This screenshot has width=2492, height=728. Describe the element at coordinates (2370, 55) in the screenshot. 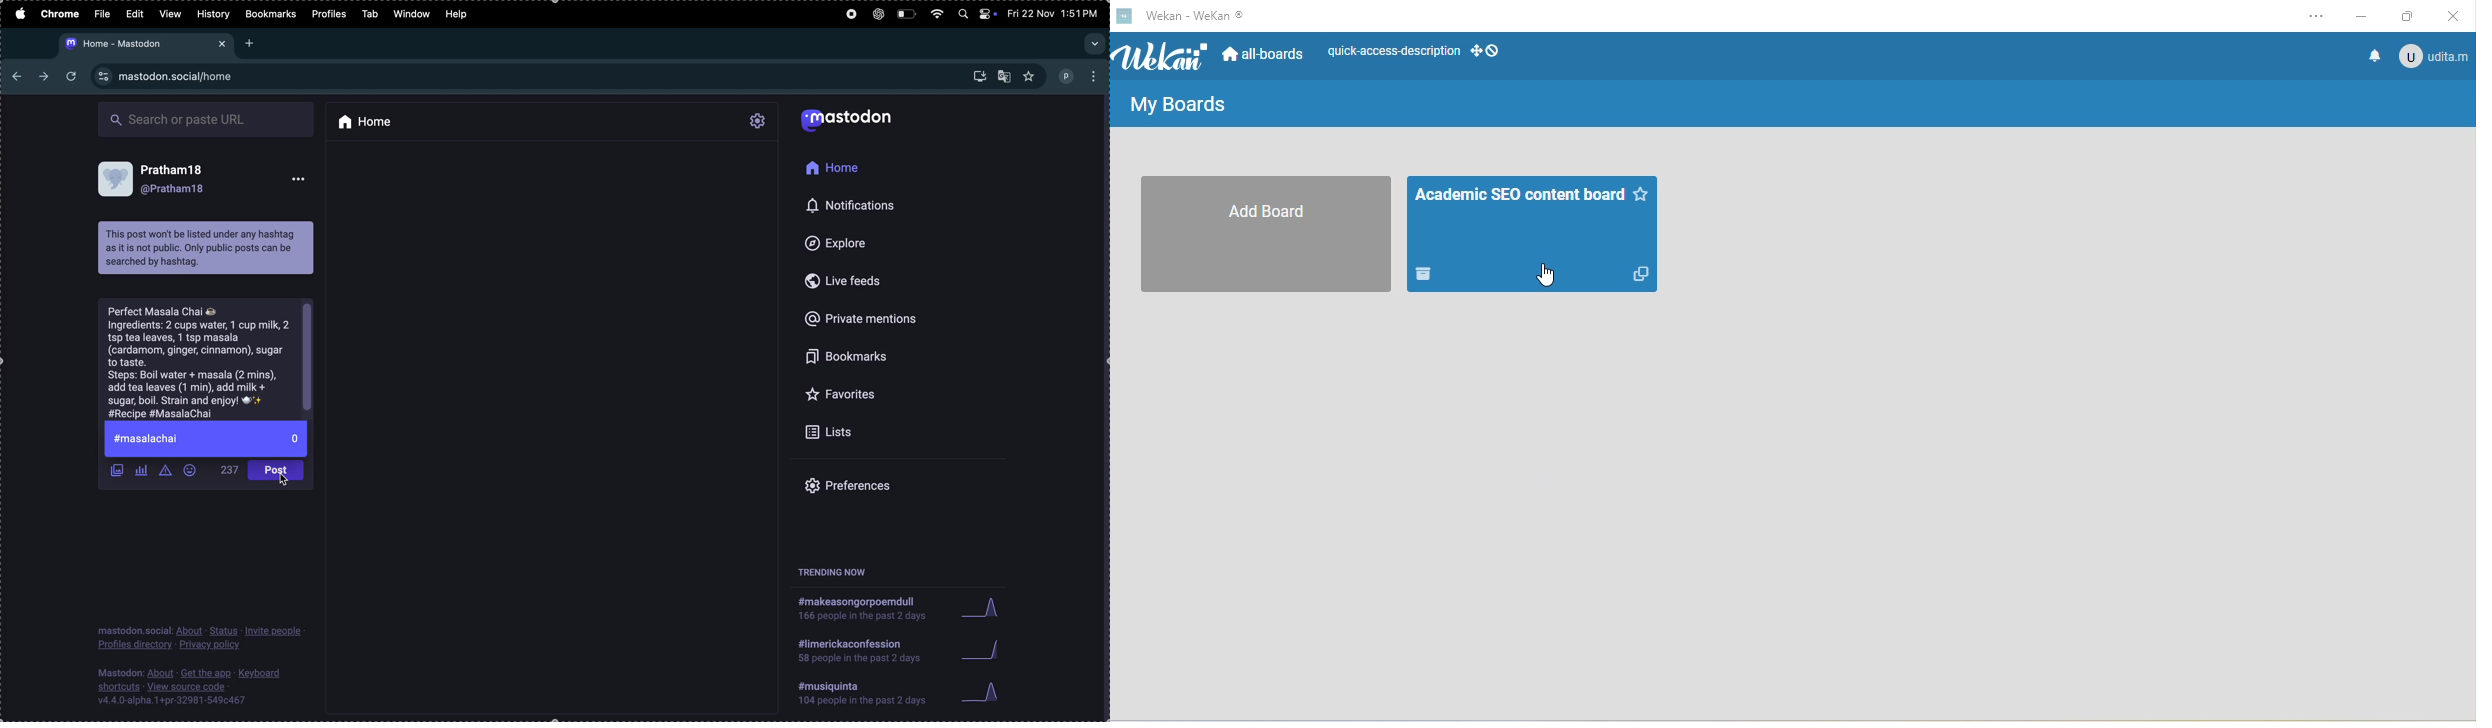

I see `notifications` at that location.